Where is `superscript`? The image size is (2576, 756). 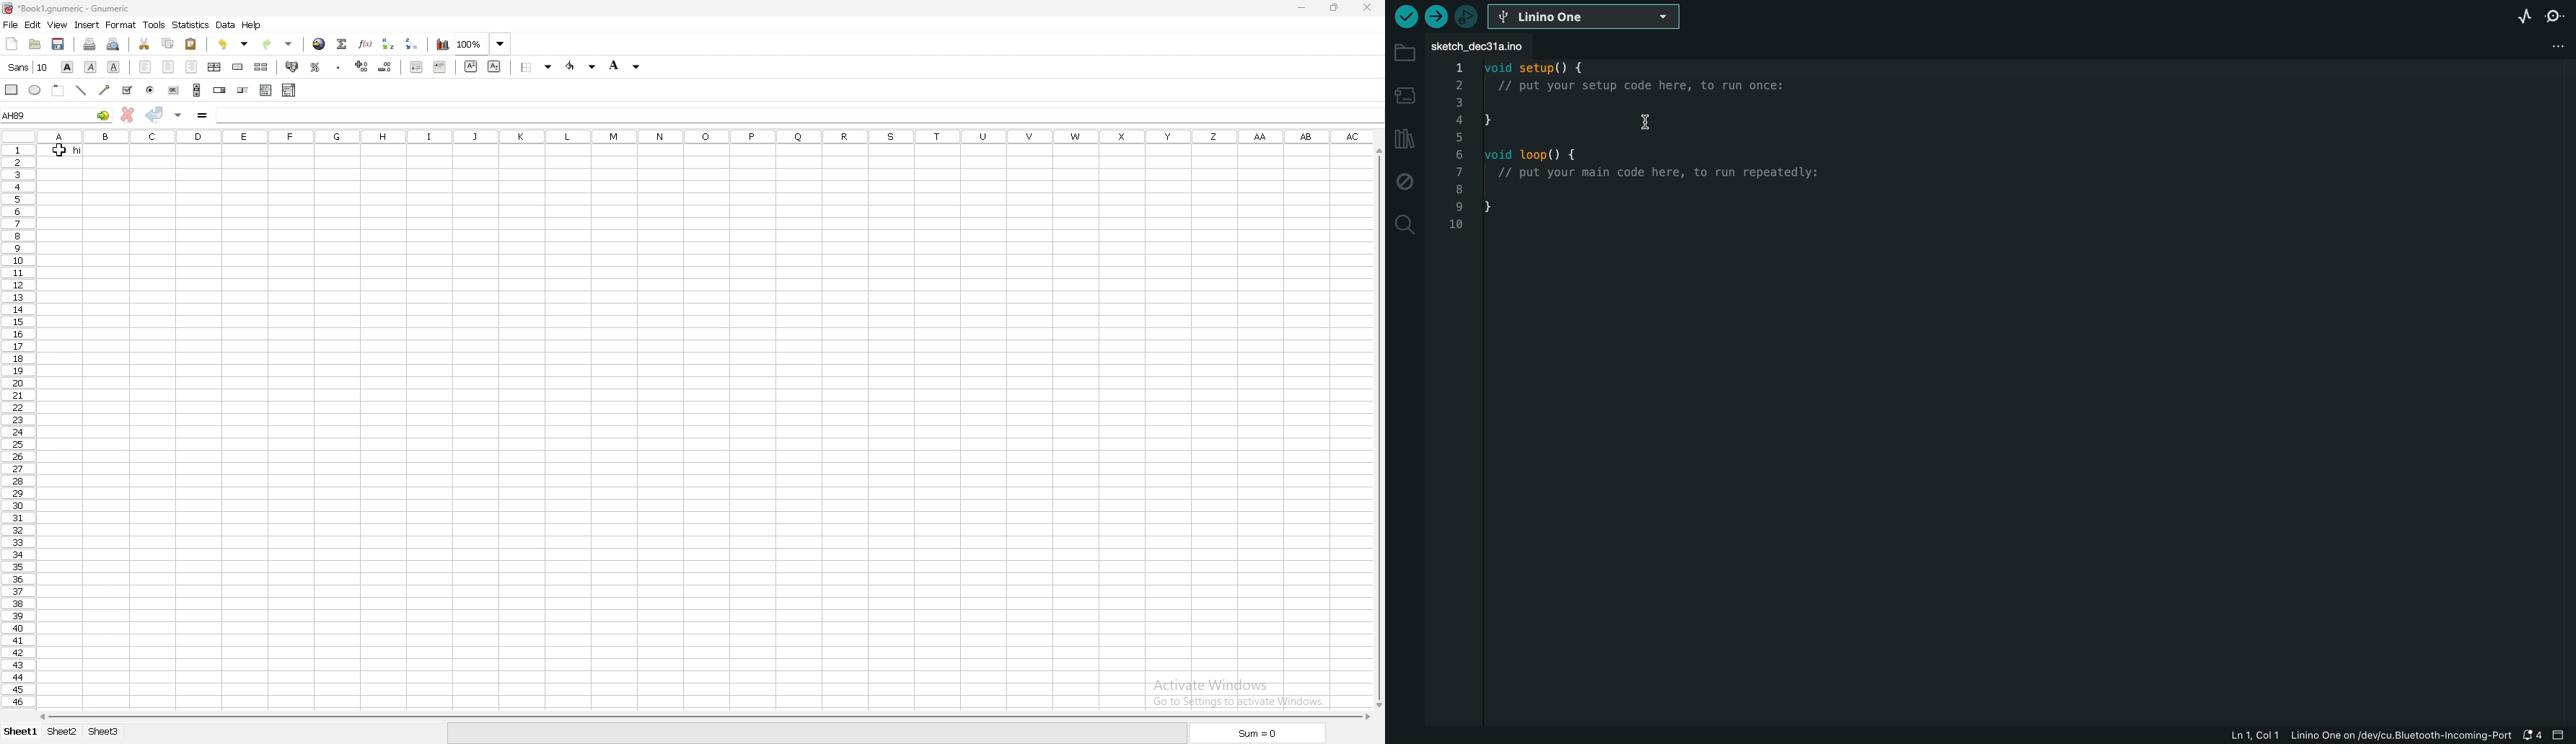
superscript is located at coordinates (470, 66).